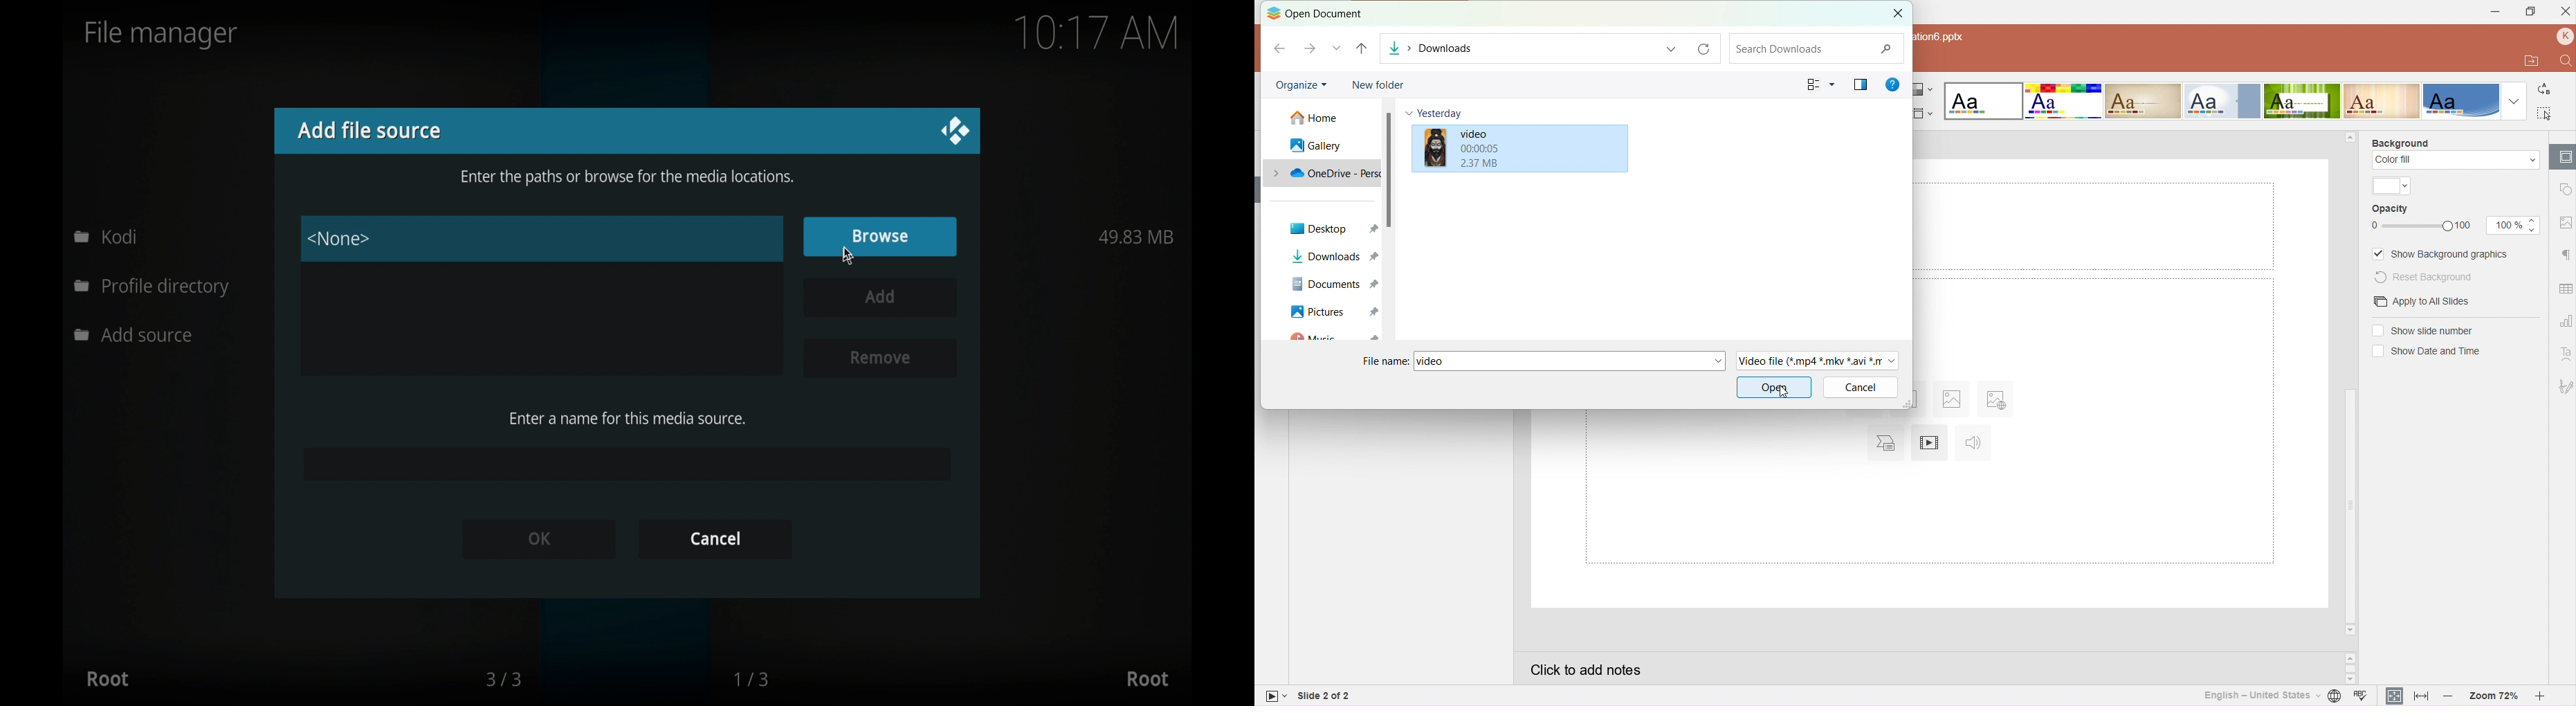  What do you see at coordinates (137, 335) in the screenshot?
I see `add source` at bounding box center [137, 335].